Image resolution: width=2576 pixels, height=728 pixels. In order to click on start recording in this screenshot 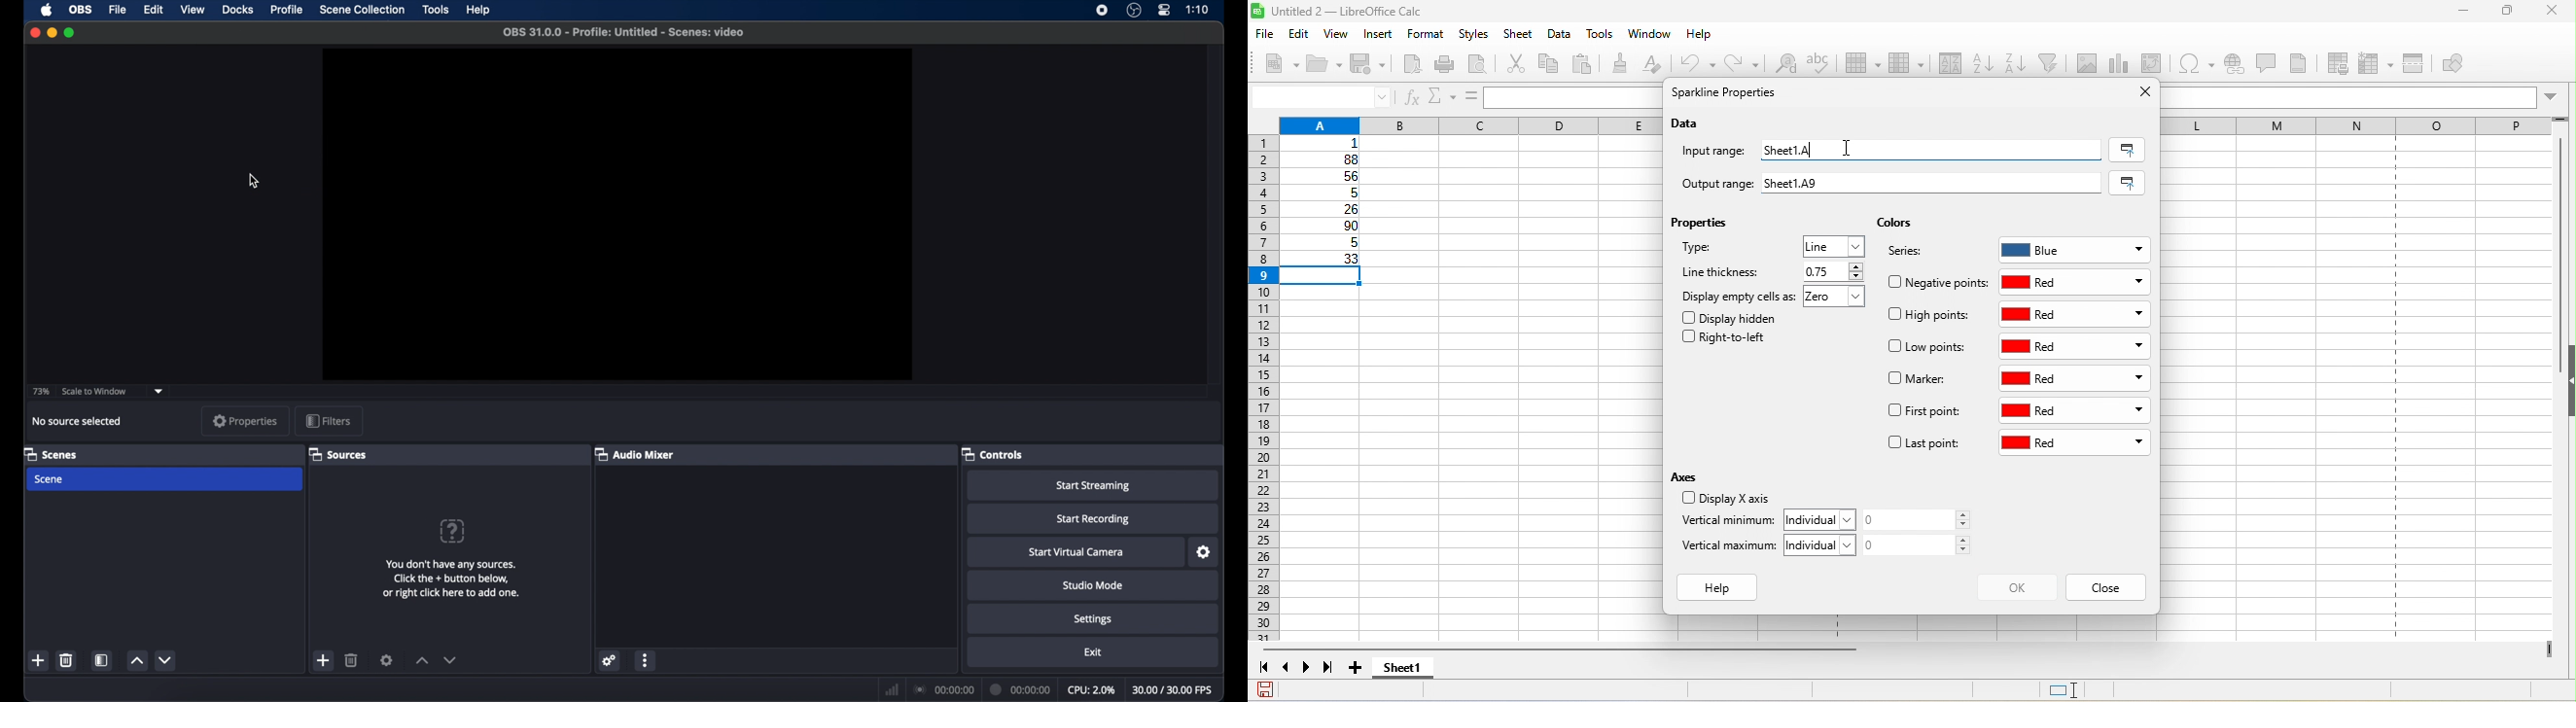, I will do `click(1099, 519)`.